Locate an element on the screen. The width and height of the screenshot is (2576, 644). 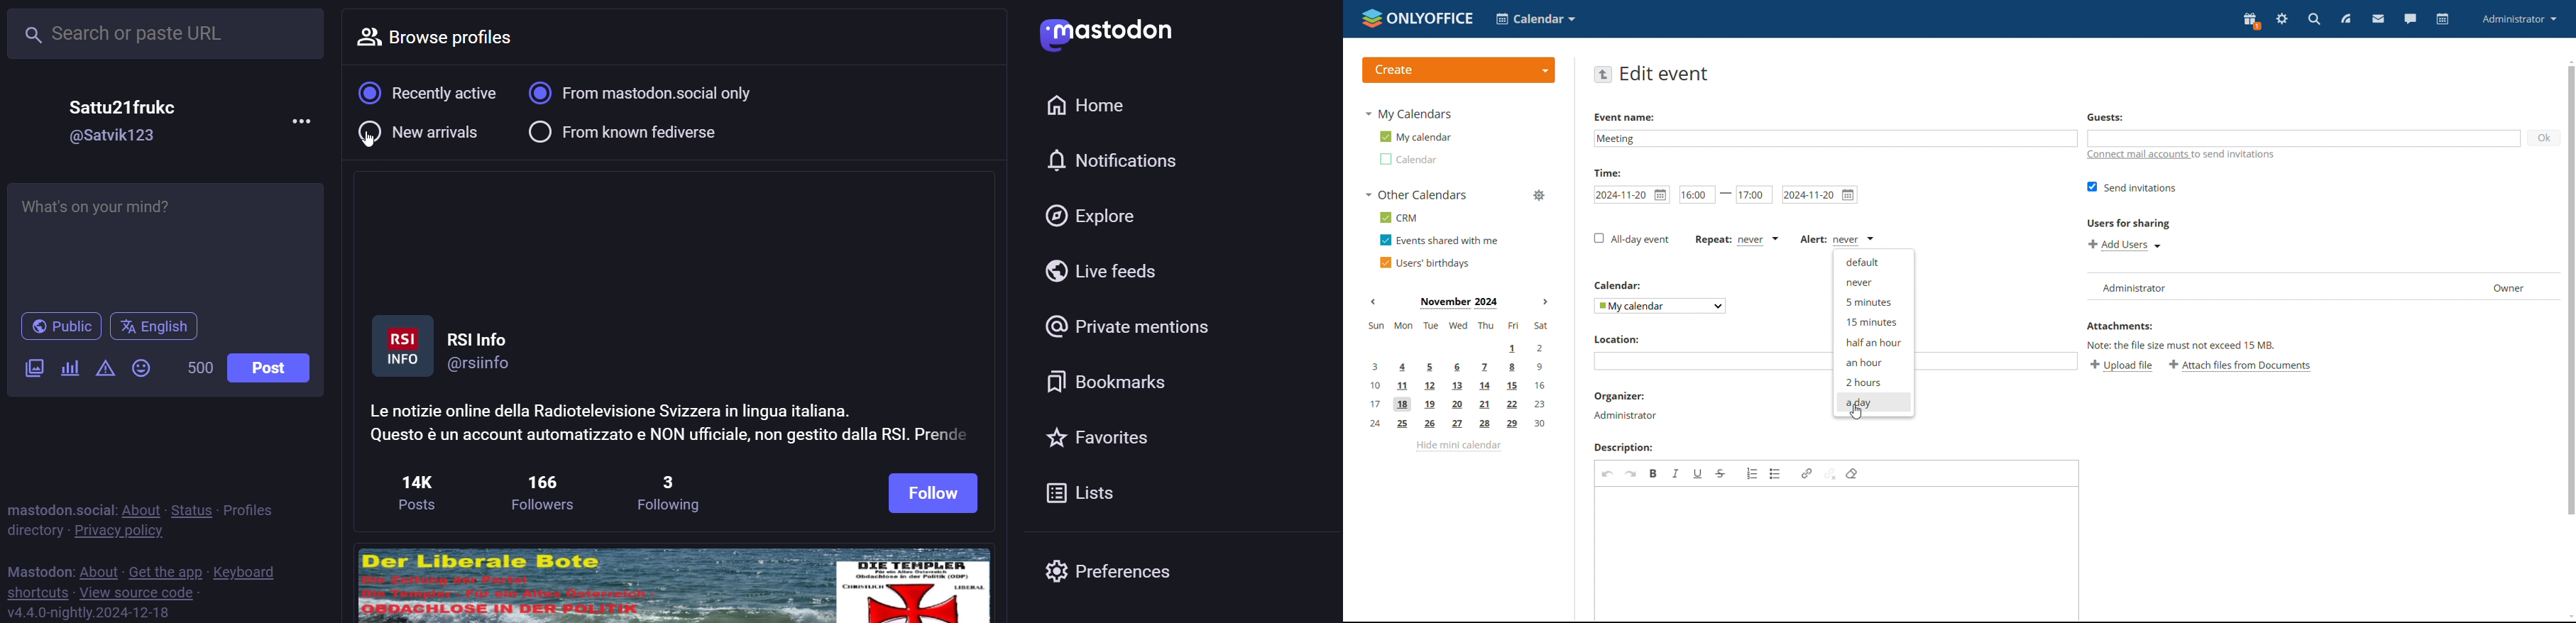
crm is located at coordinates (1396, 217).